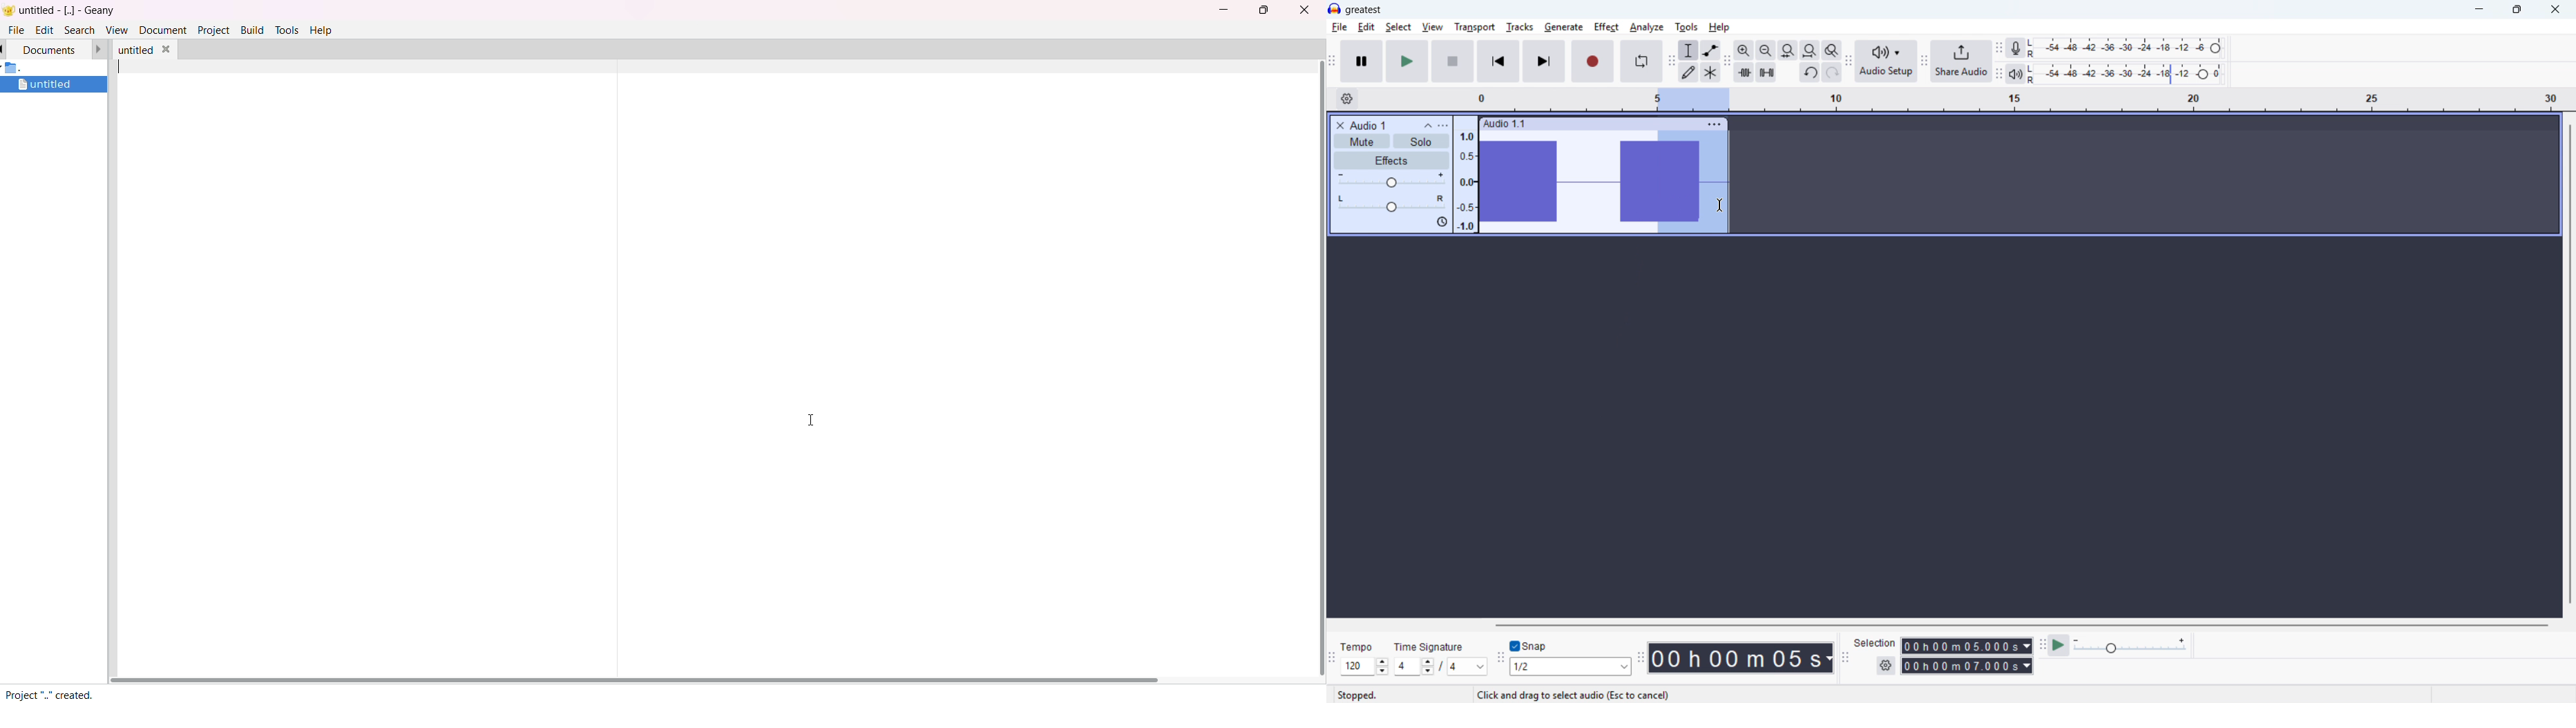 The image size is (2576, 728). I want to click on Tools toolbar , so click(1672, 61).